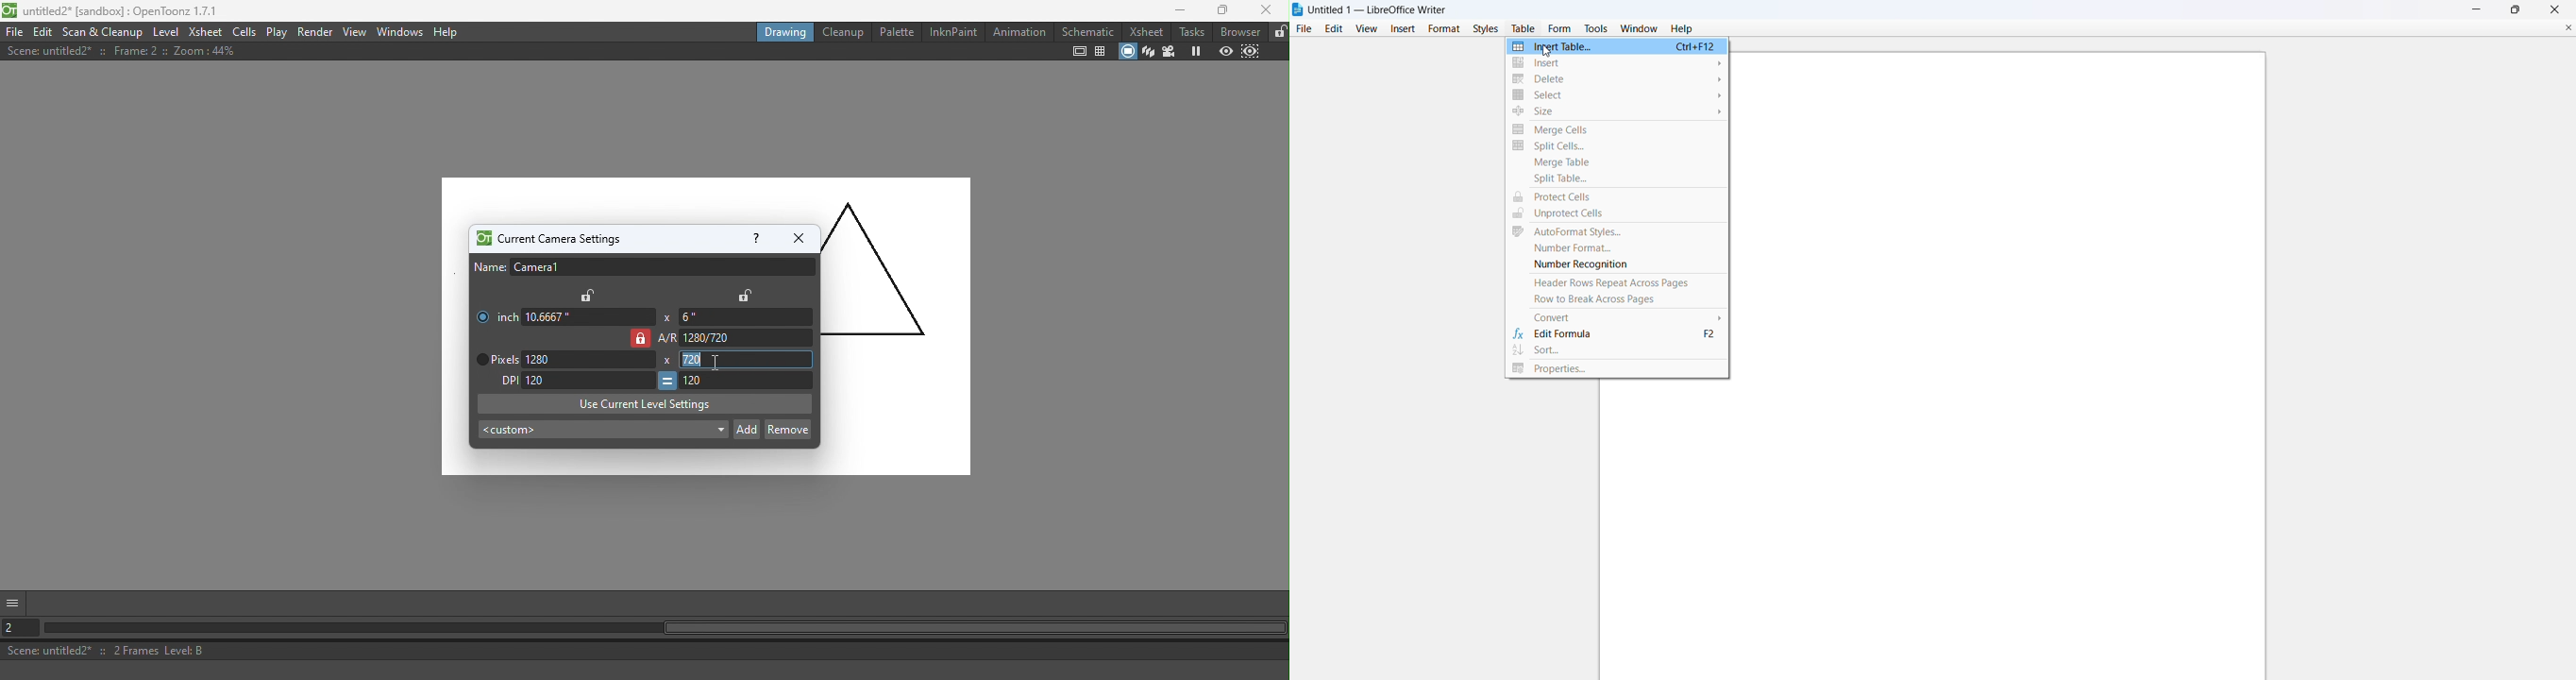  What do you see at coordinates (787, 428) in the screenshot?
I see `Remove` at bounding box center [787, 428].